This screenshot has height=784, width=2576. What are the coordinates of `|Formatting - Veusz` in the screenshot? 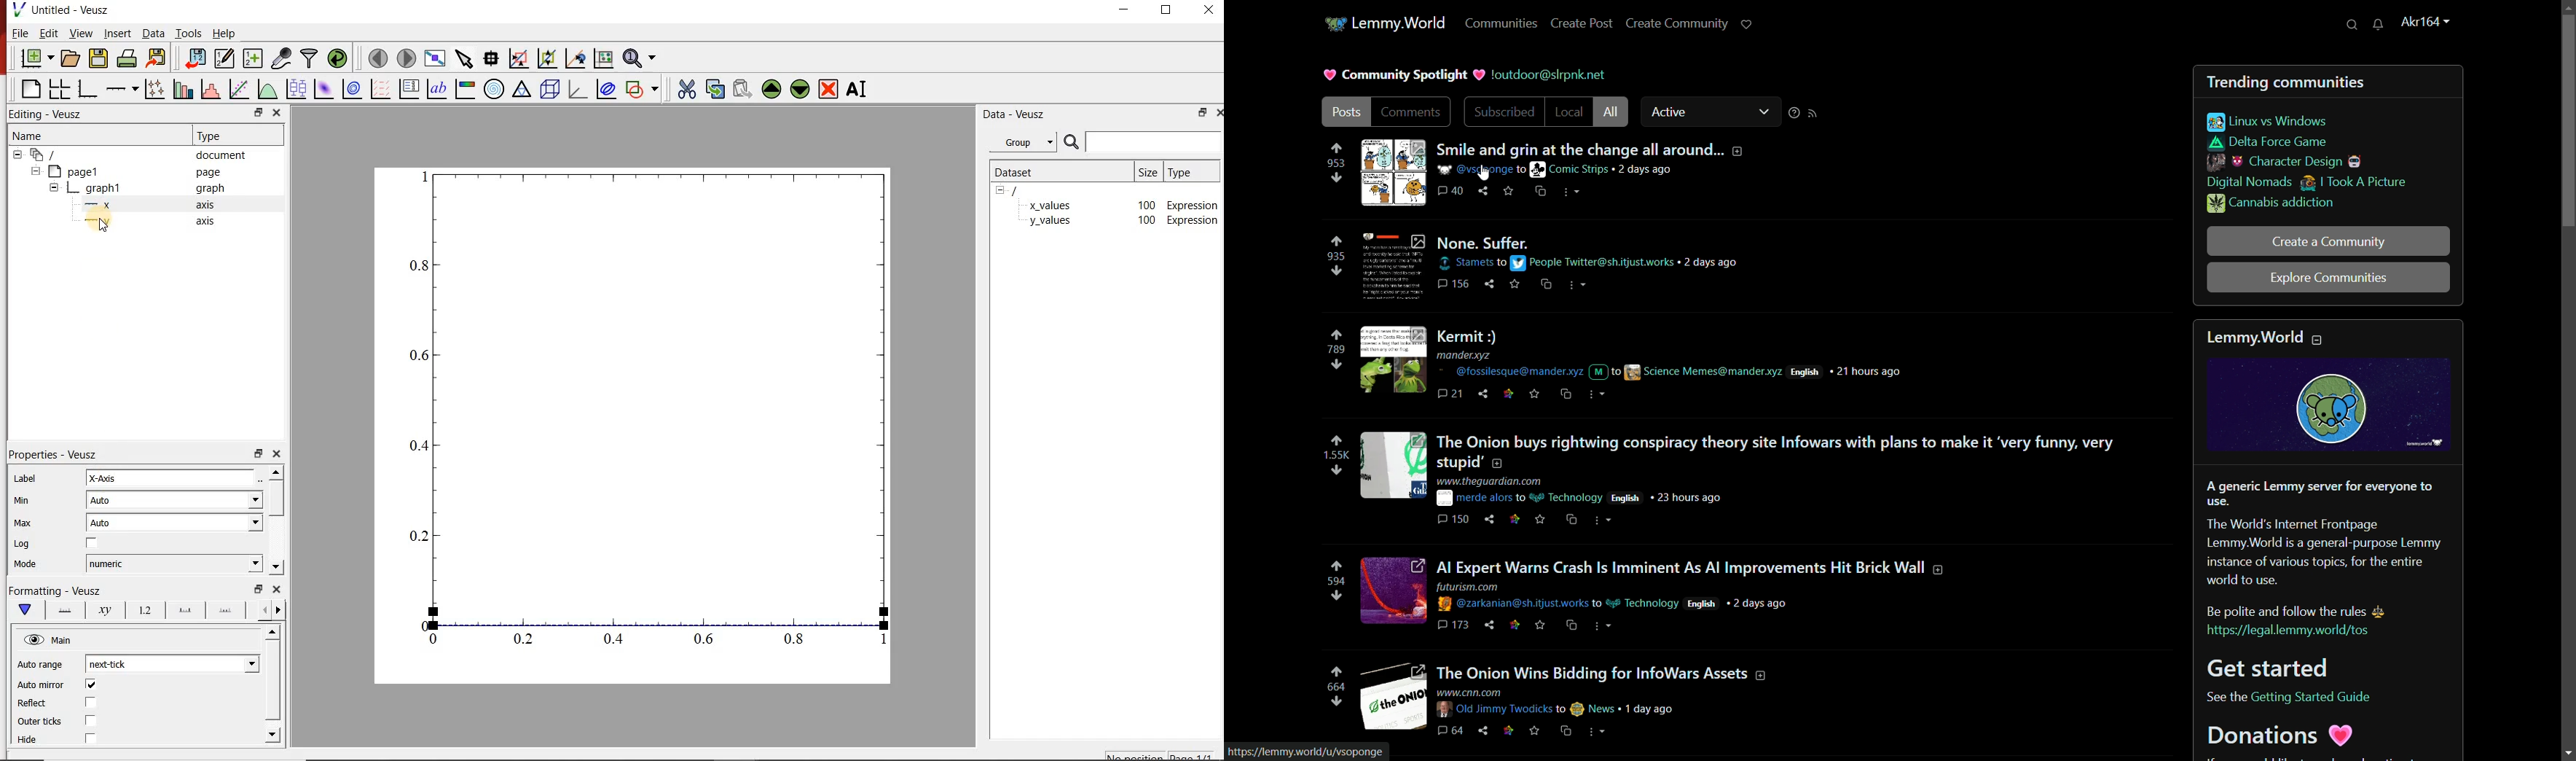 It's located at (62, 590).